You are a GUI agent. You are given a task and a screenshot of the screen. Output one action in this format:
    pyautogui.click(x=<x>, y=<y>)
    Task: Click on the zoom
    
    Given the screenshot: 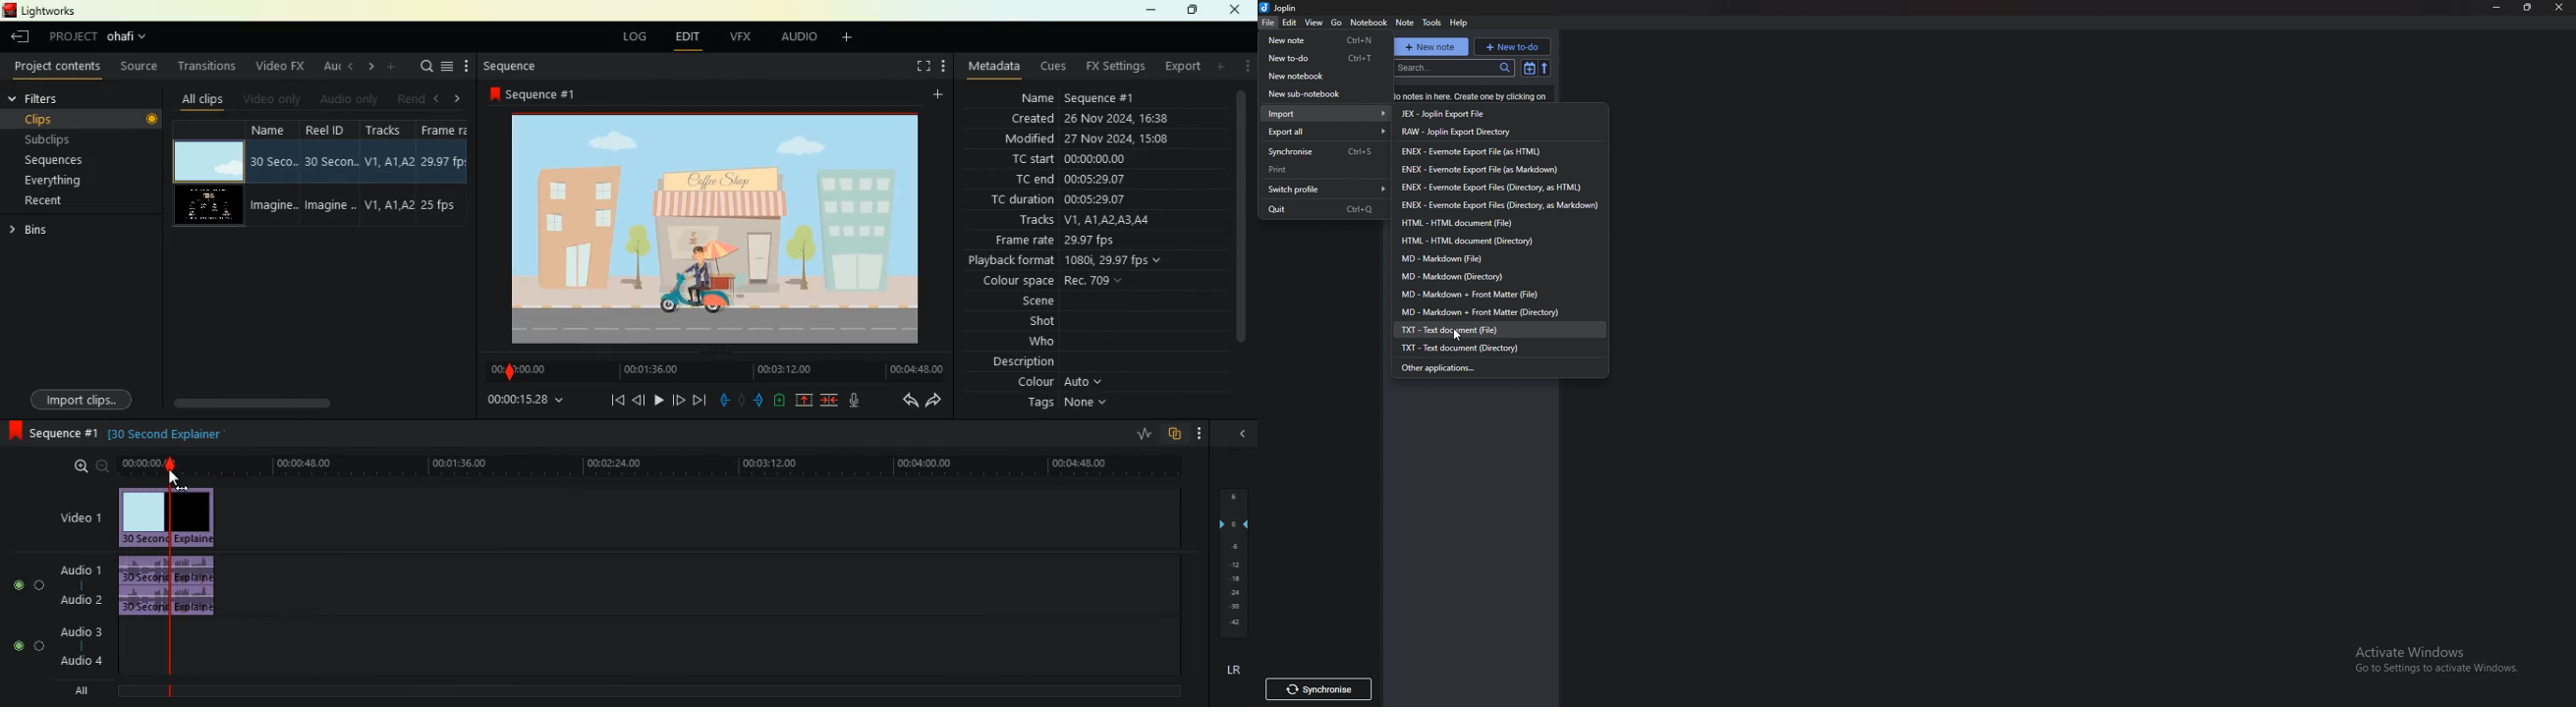 What is the action you would take?
    pyautogui.click(x=84, y=465)
    